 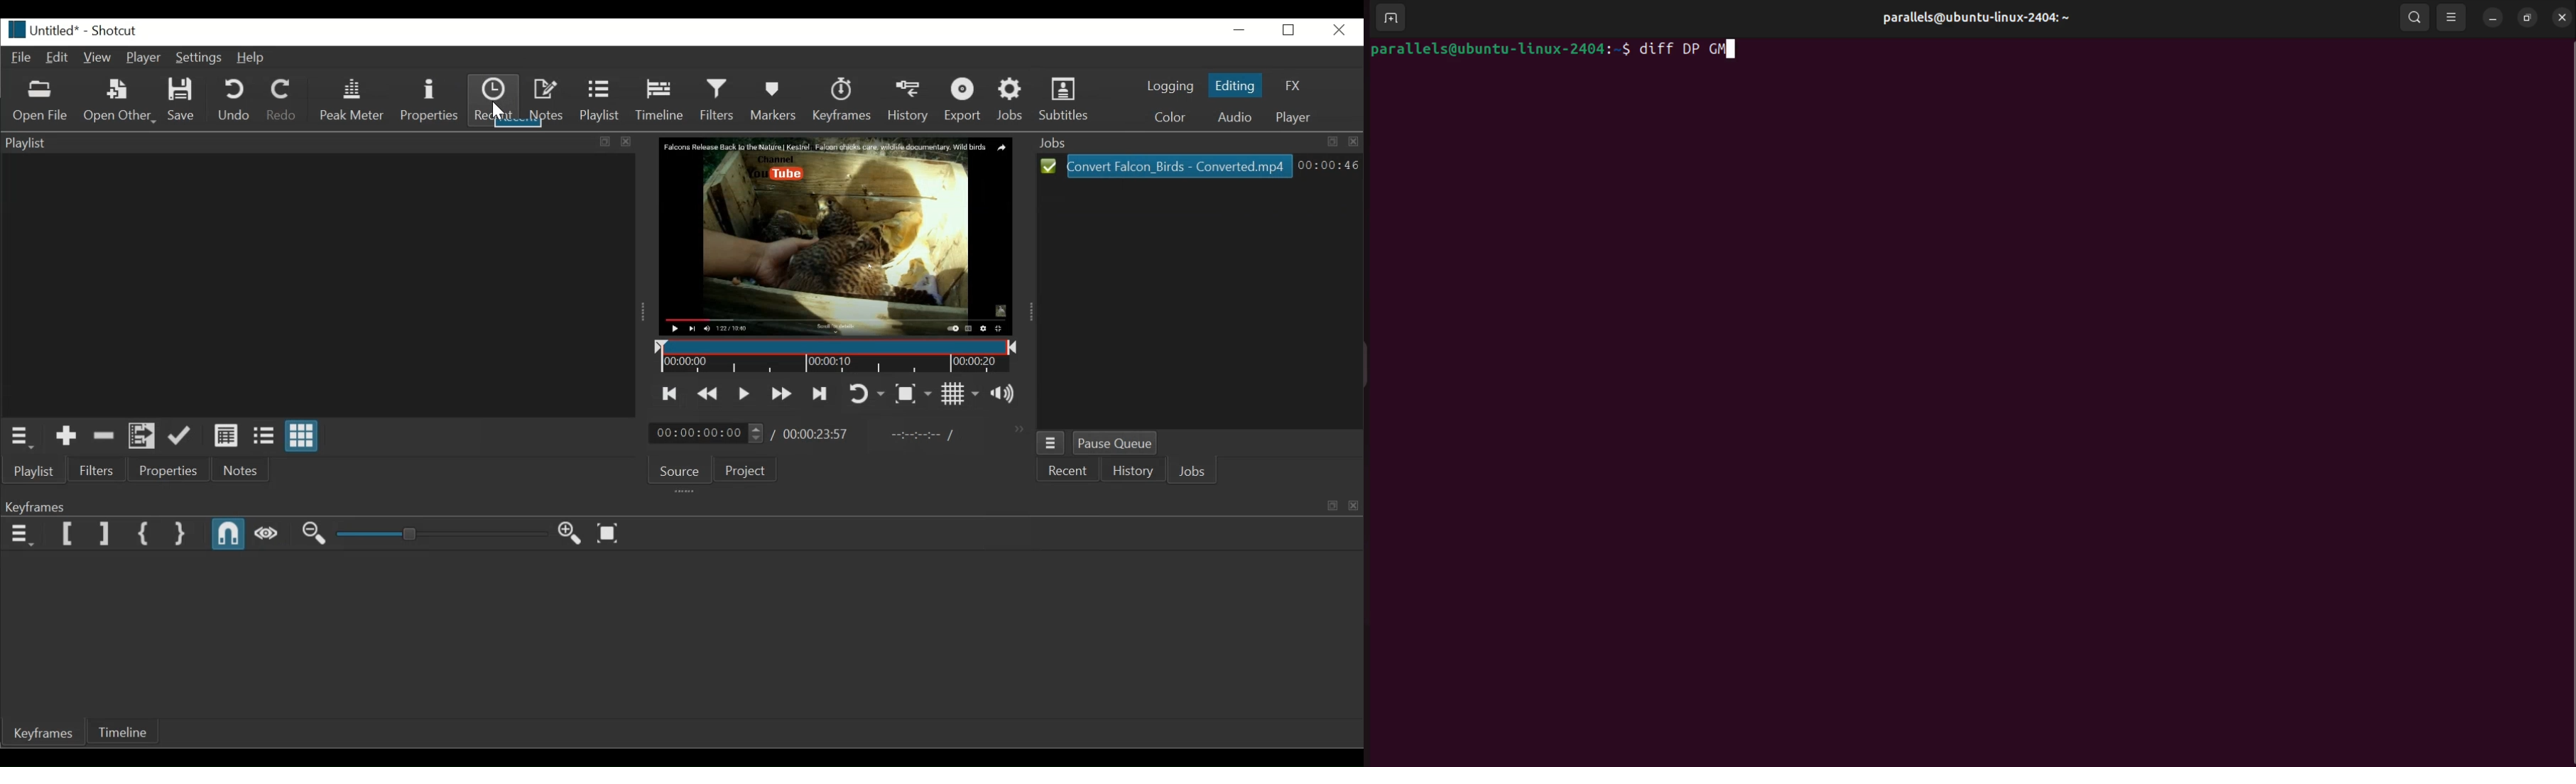 What do you see at coordinates (117, 100) in the screenshot?
I see `Open Other` at bounding box center [117, 100].